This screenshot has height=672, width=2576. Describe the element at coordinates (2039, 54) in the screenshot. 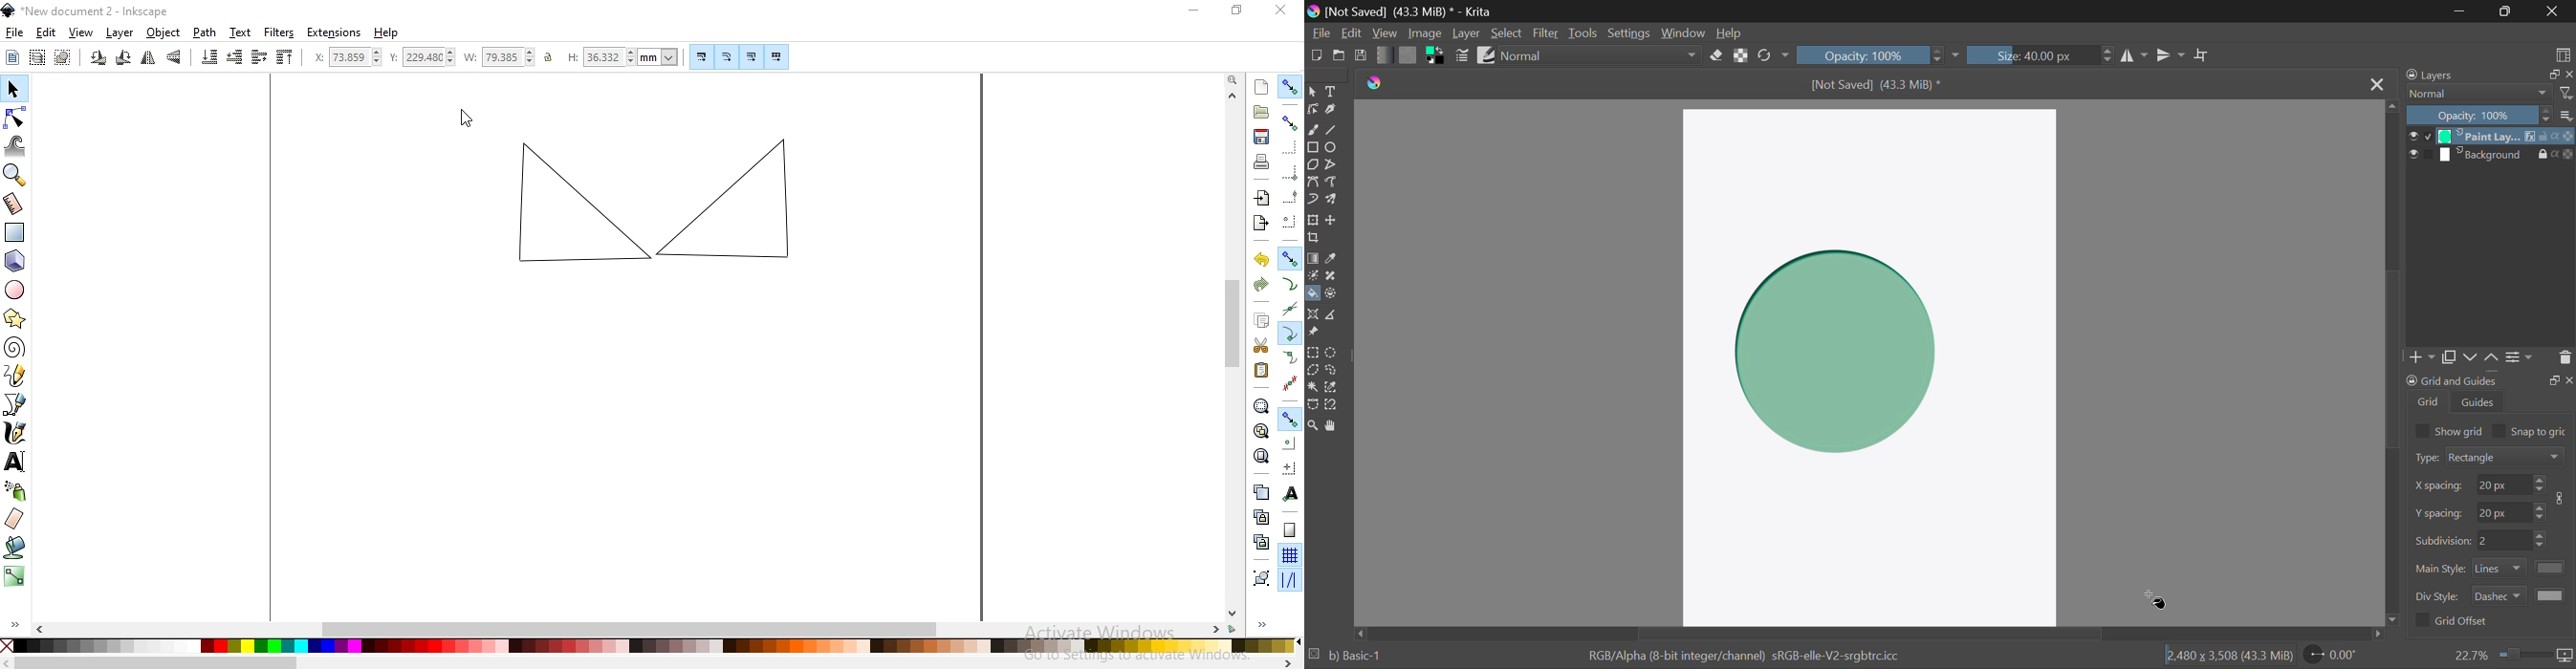

I see `Brush Size` at that location.